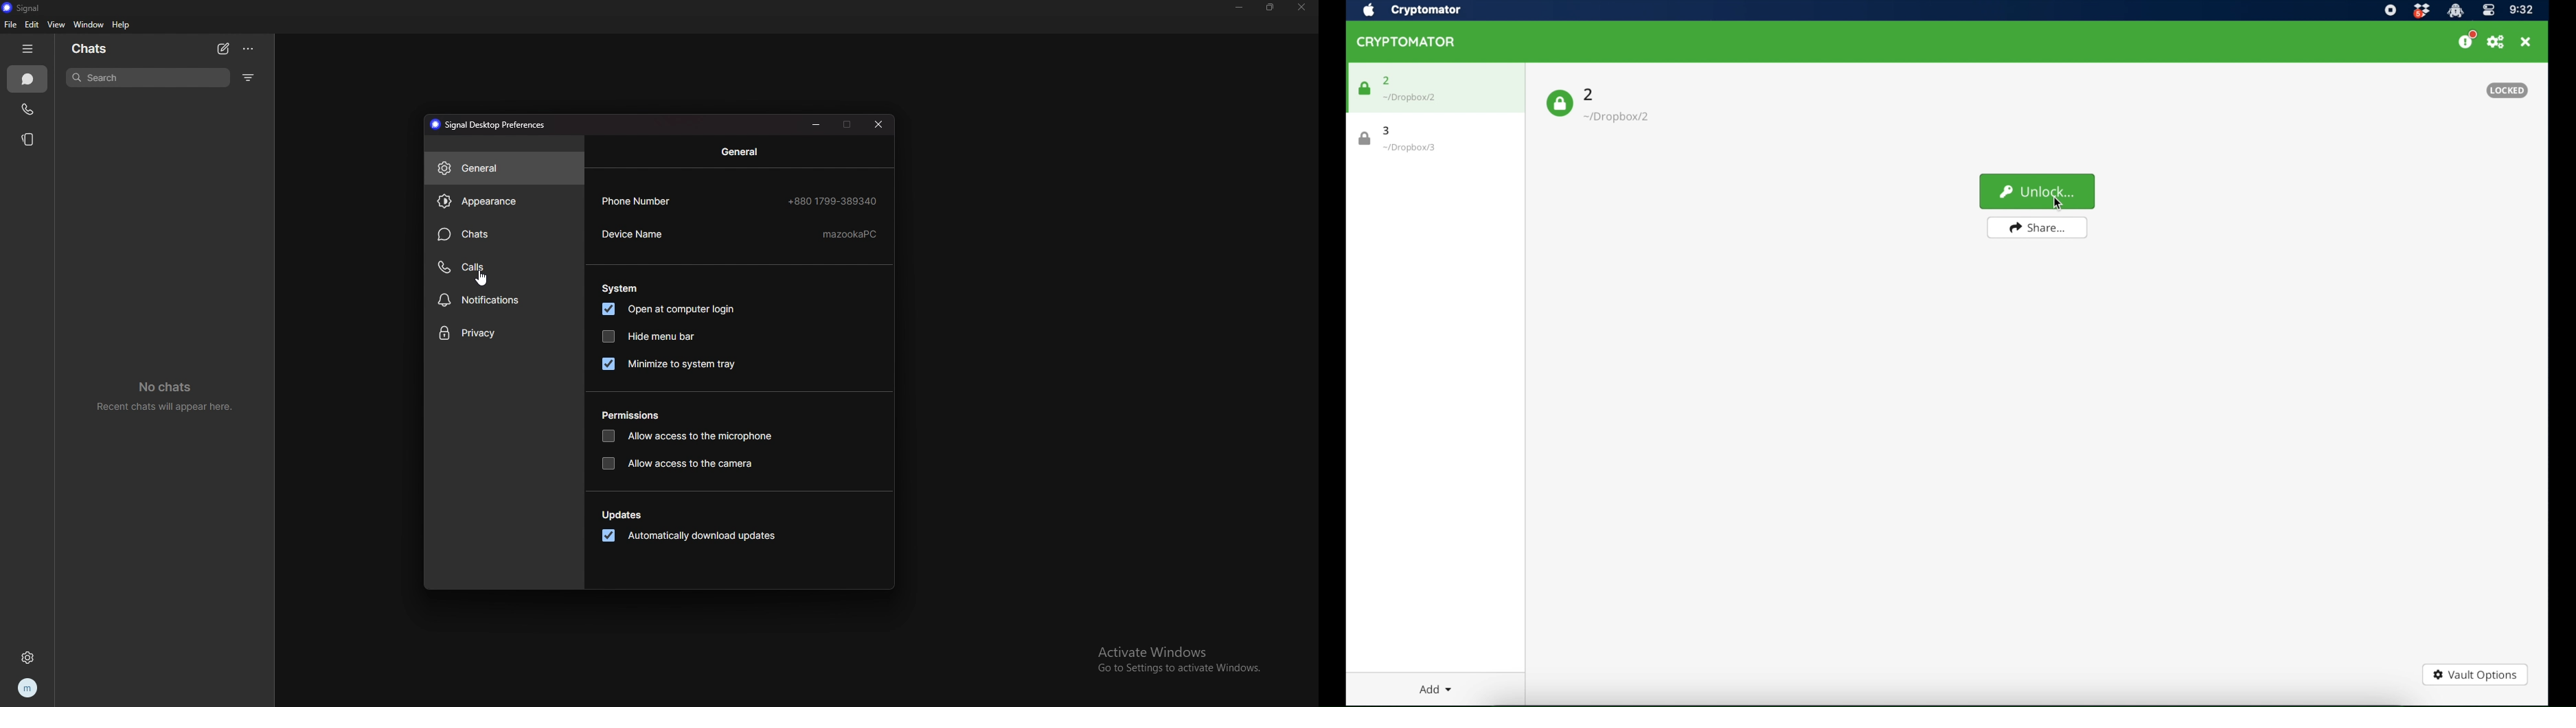  Describe the element at coordinates (1364, 88) in the screenshot. I see `lock icon` at that location.